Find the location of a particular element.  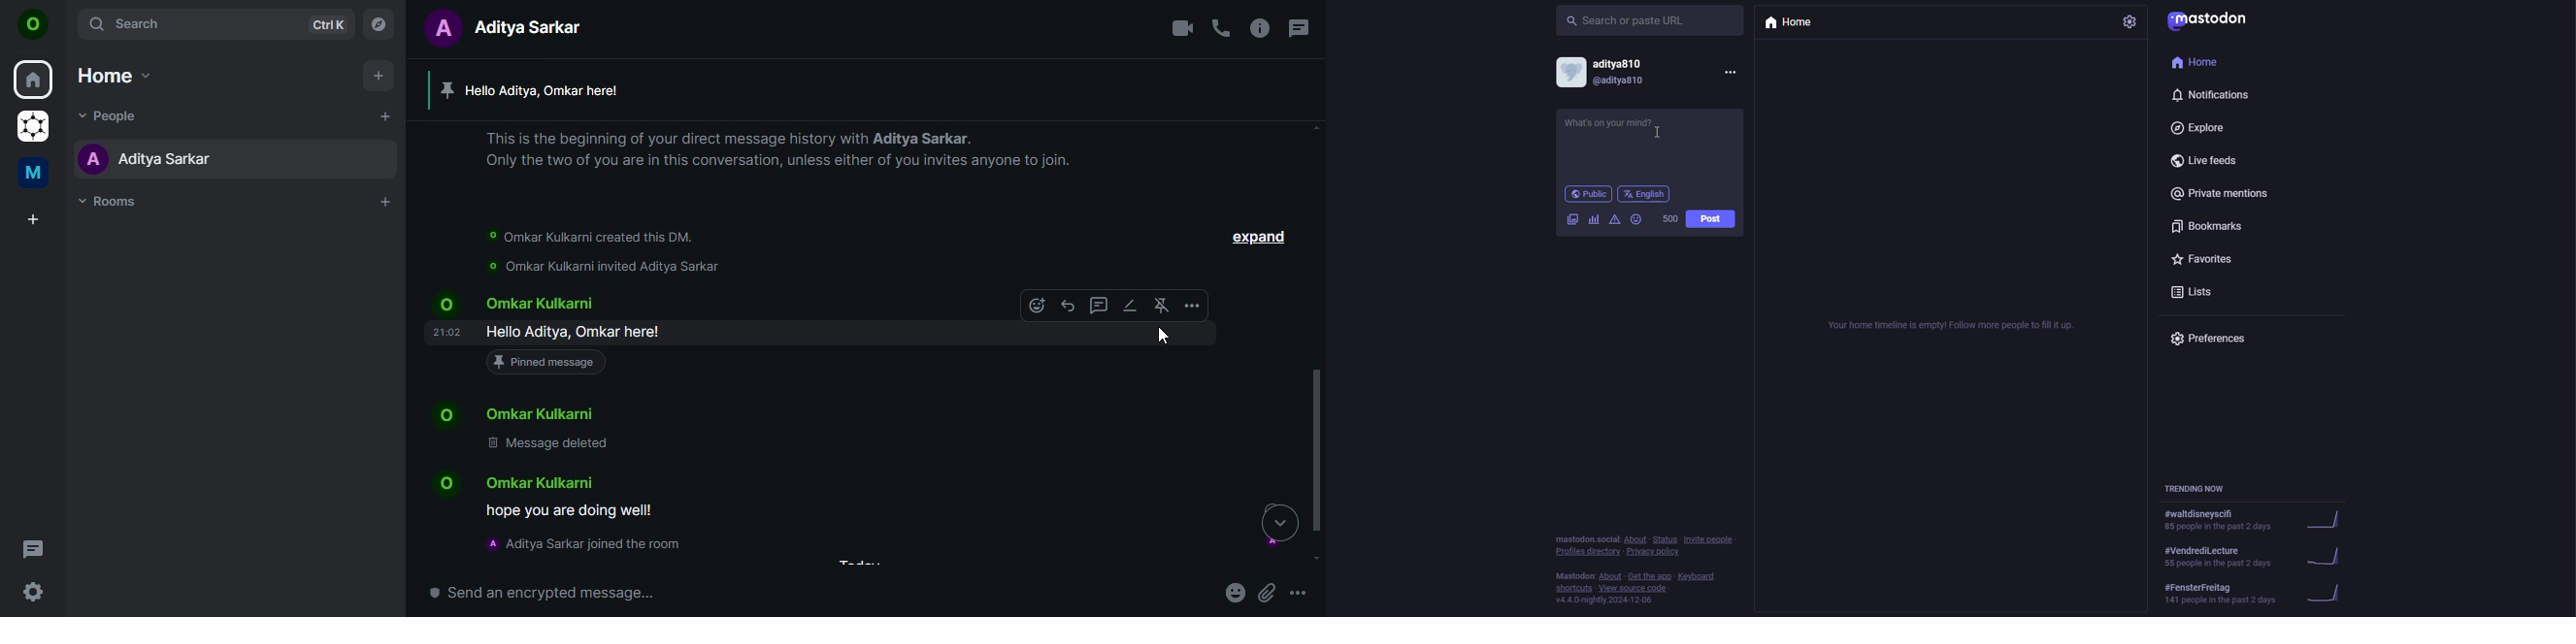

people is located at coordinates (113, 115).